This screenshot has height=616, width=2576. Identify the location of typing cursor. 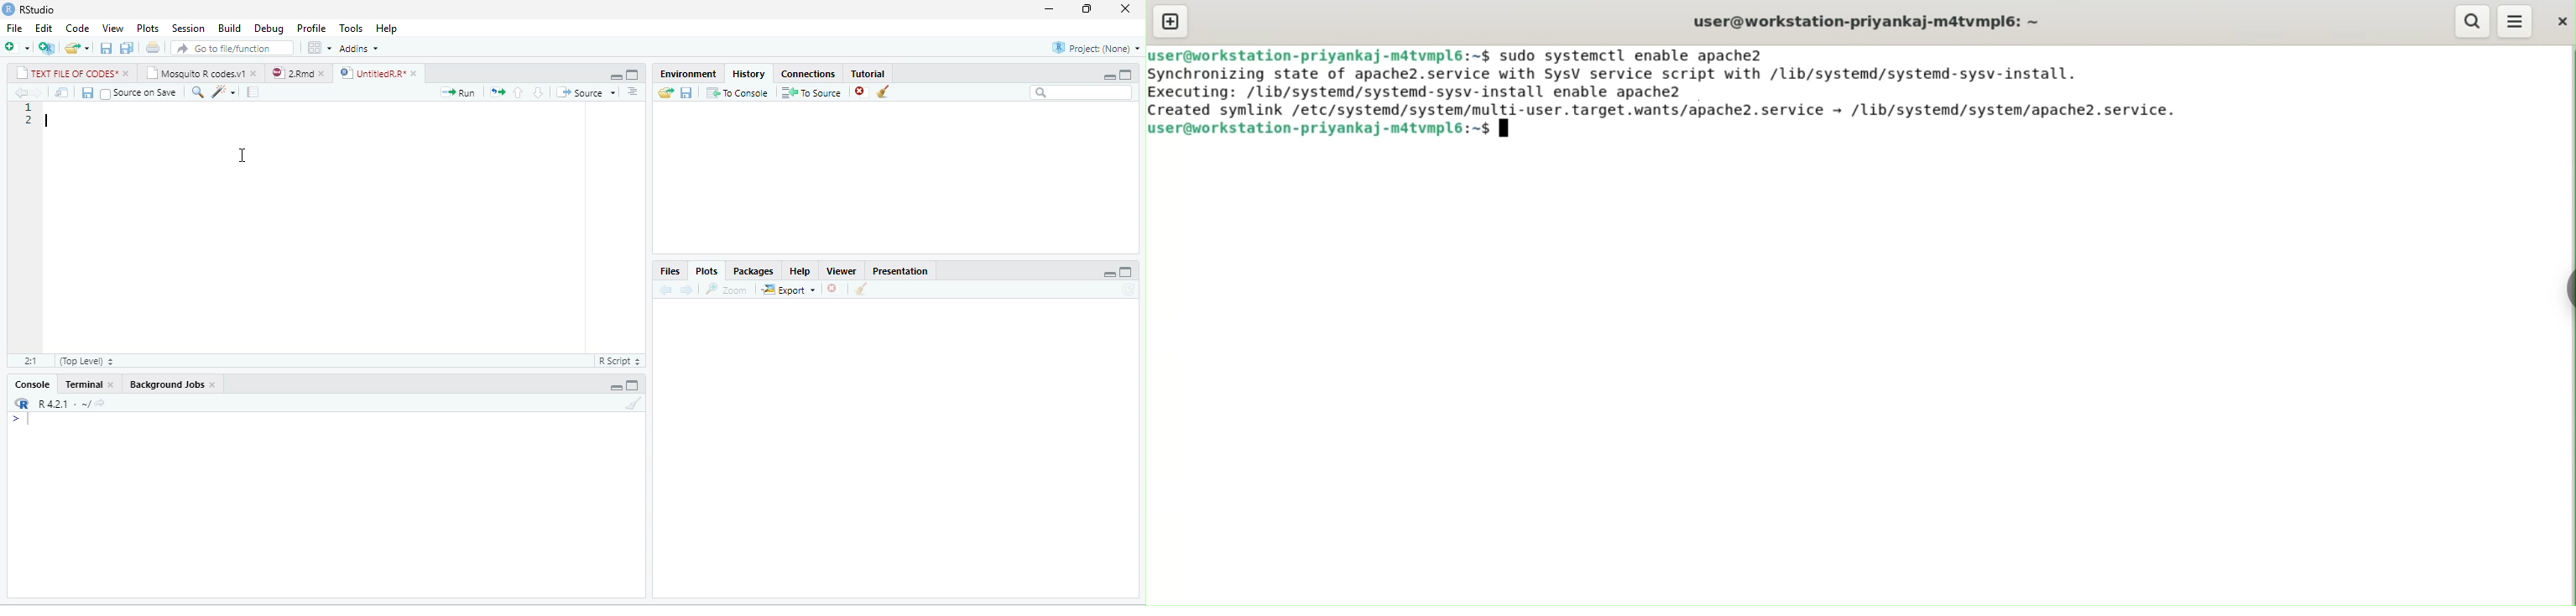
(48, 121).